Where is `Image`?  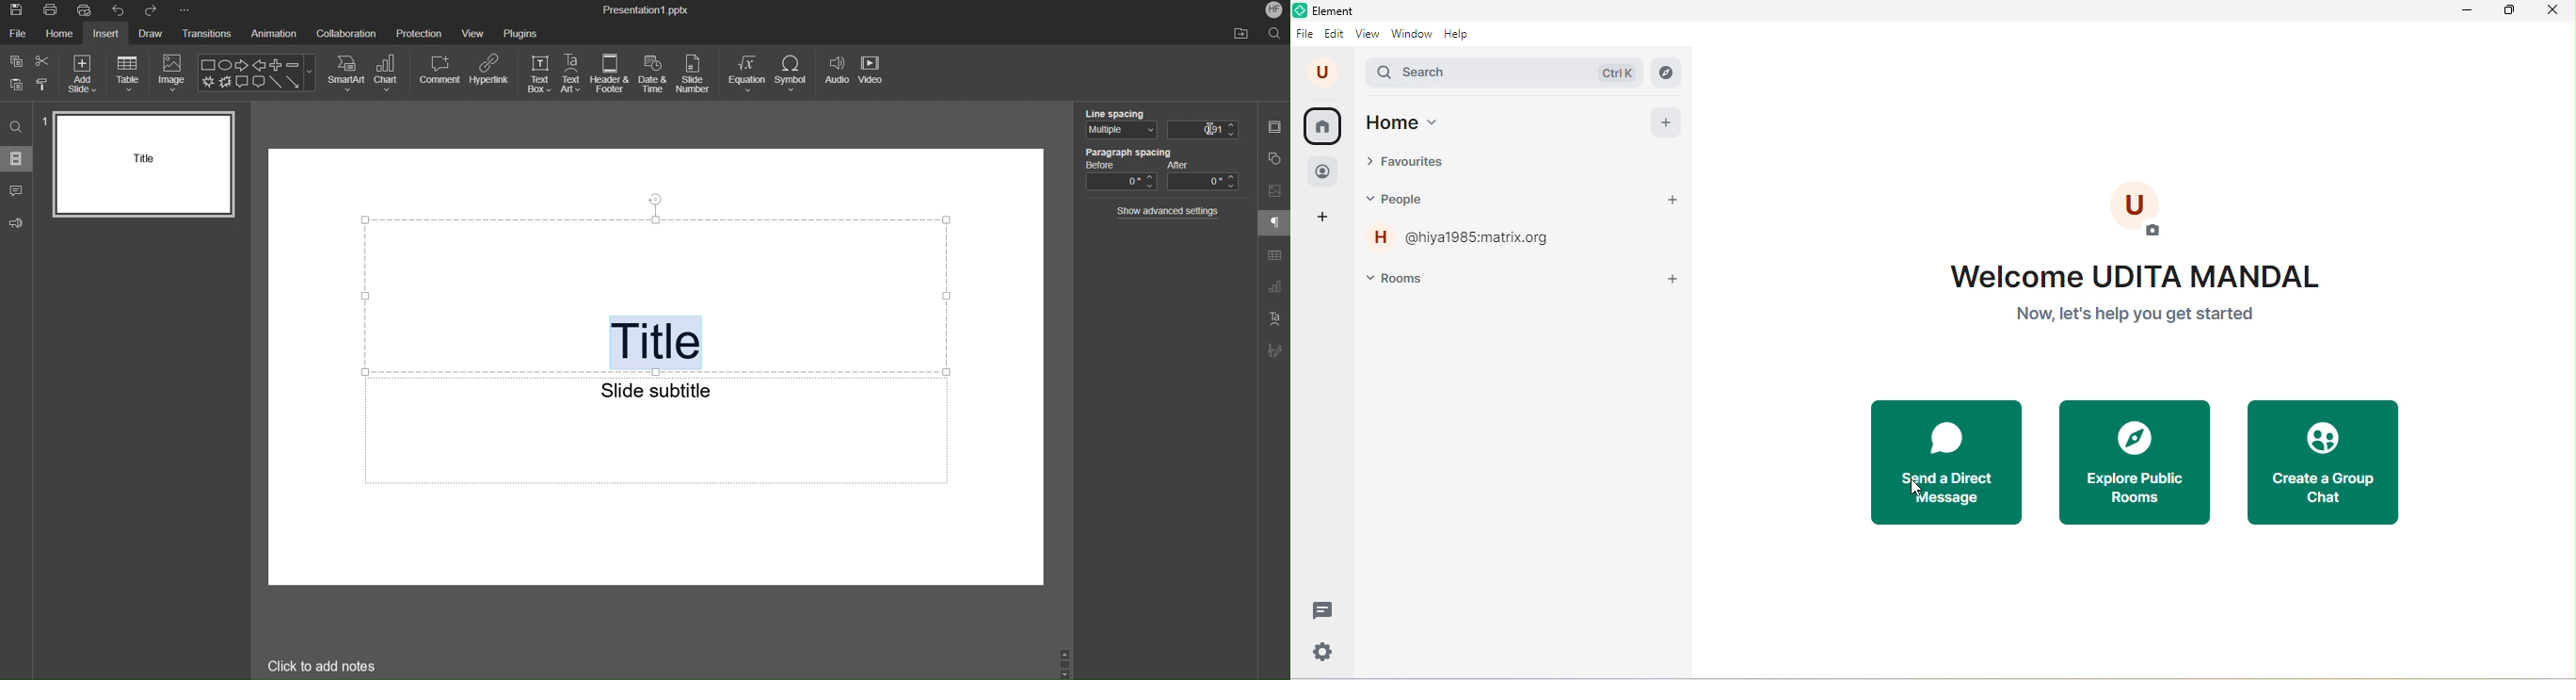
Image is located at coordinates (172, 74).